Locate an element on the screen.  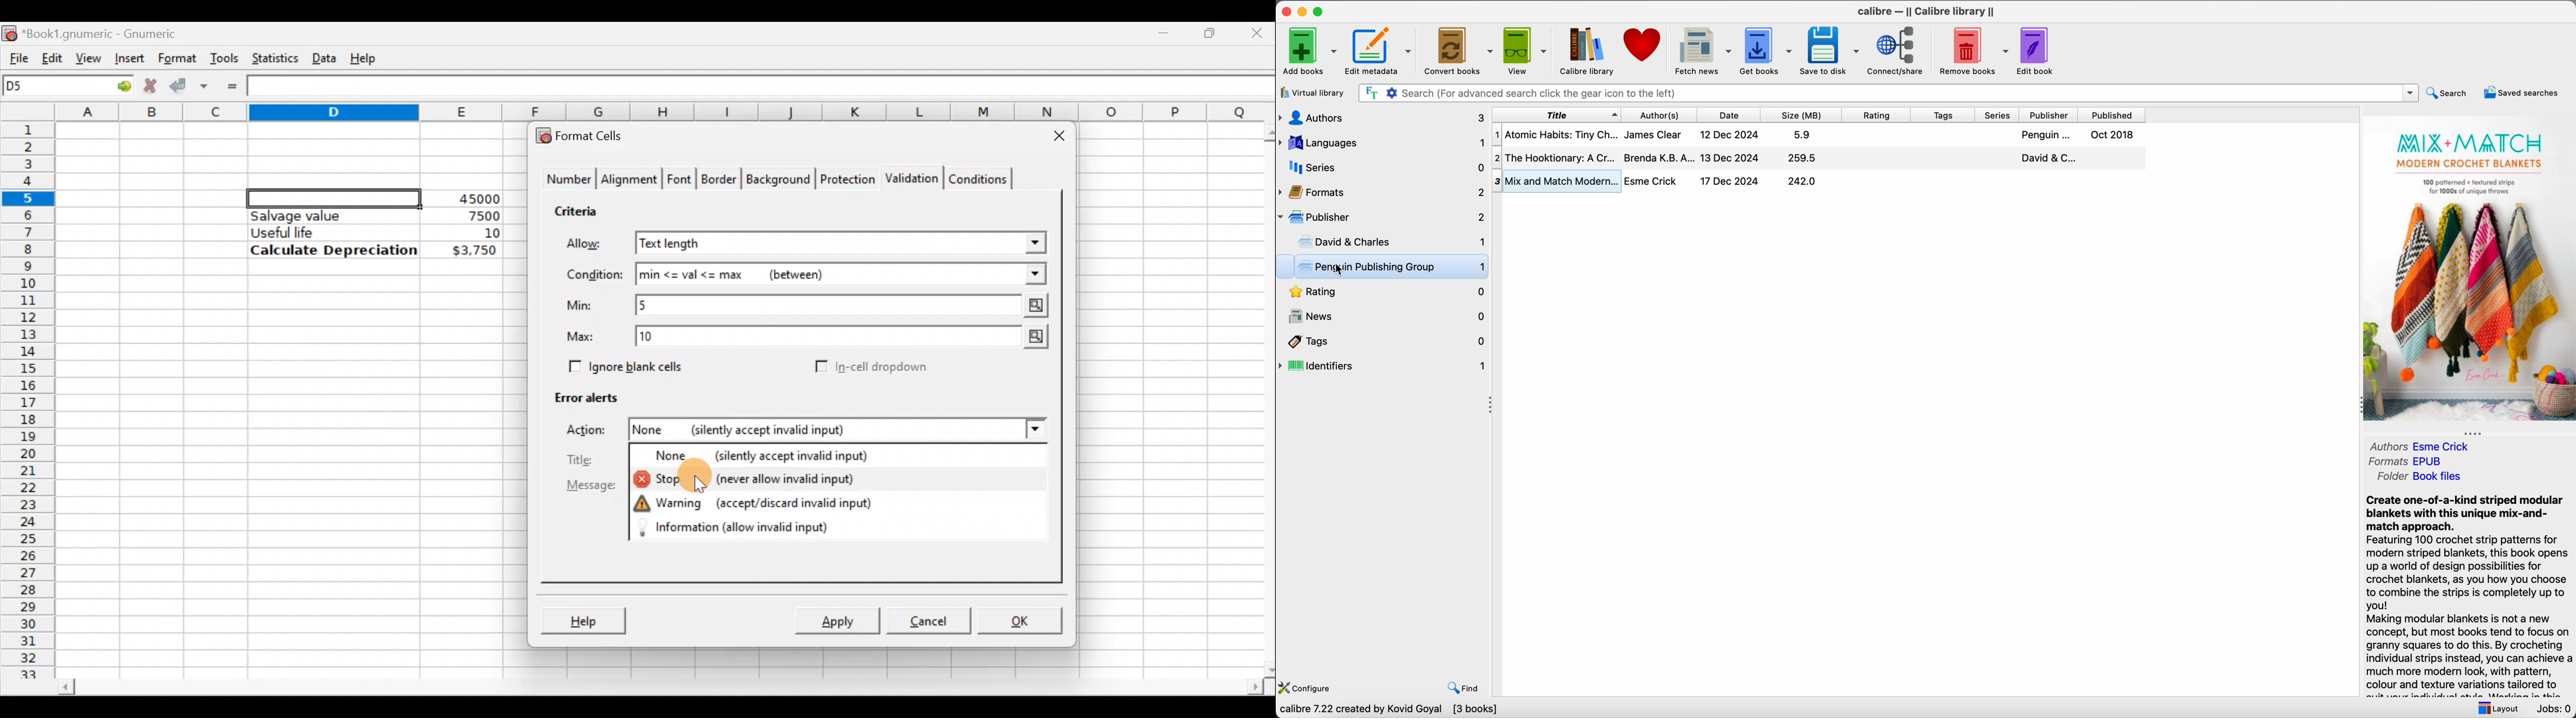
OK is located at coordinates (1021, 620).